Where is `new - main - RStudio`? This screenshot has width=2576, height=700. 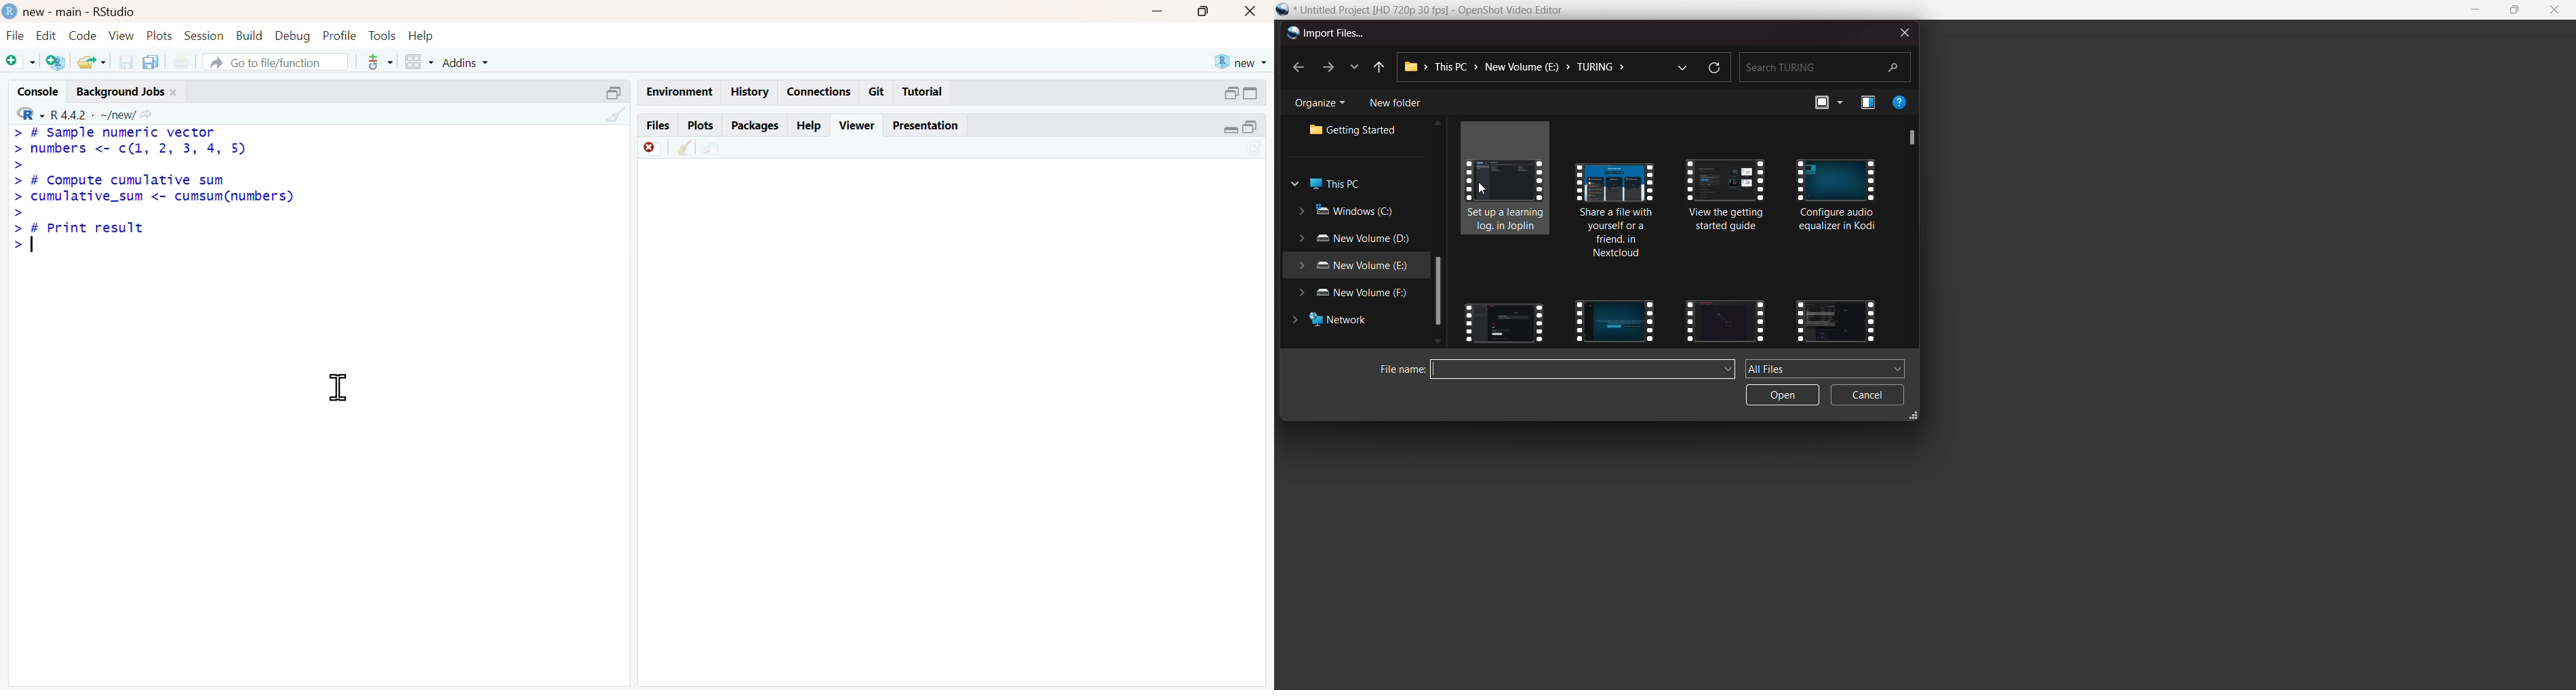 new - main - RStudio is located at coordinates (81, 13).